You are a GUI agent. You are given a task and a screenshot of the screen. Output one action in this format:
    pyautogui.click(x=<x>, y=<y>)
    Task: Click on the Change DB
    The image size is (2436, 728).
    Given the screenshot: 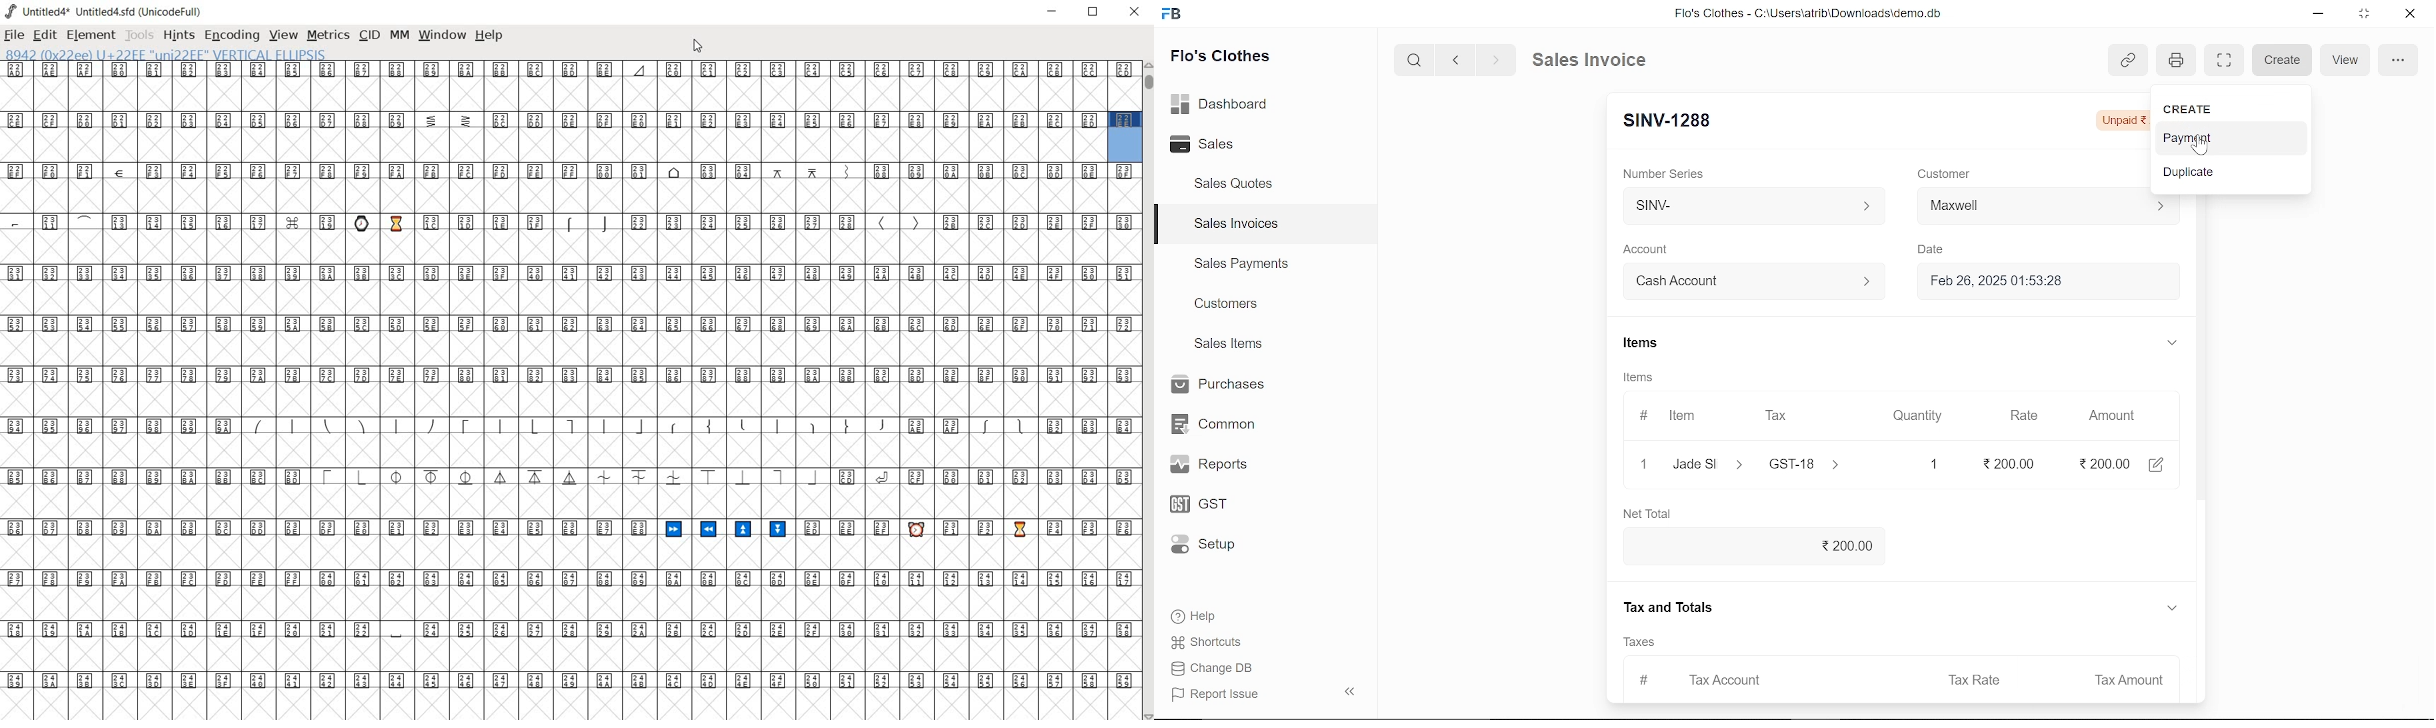 What is the action you would take?
    pyautogui.click(x=1218, y=668)
    